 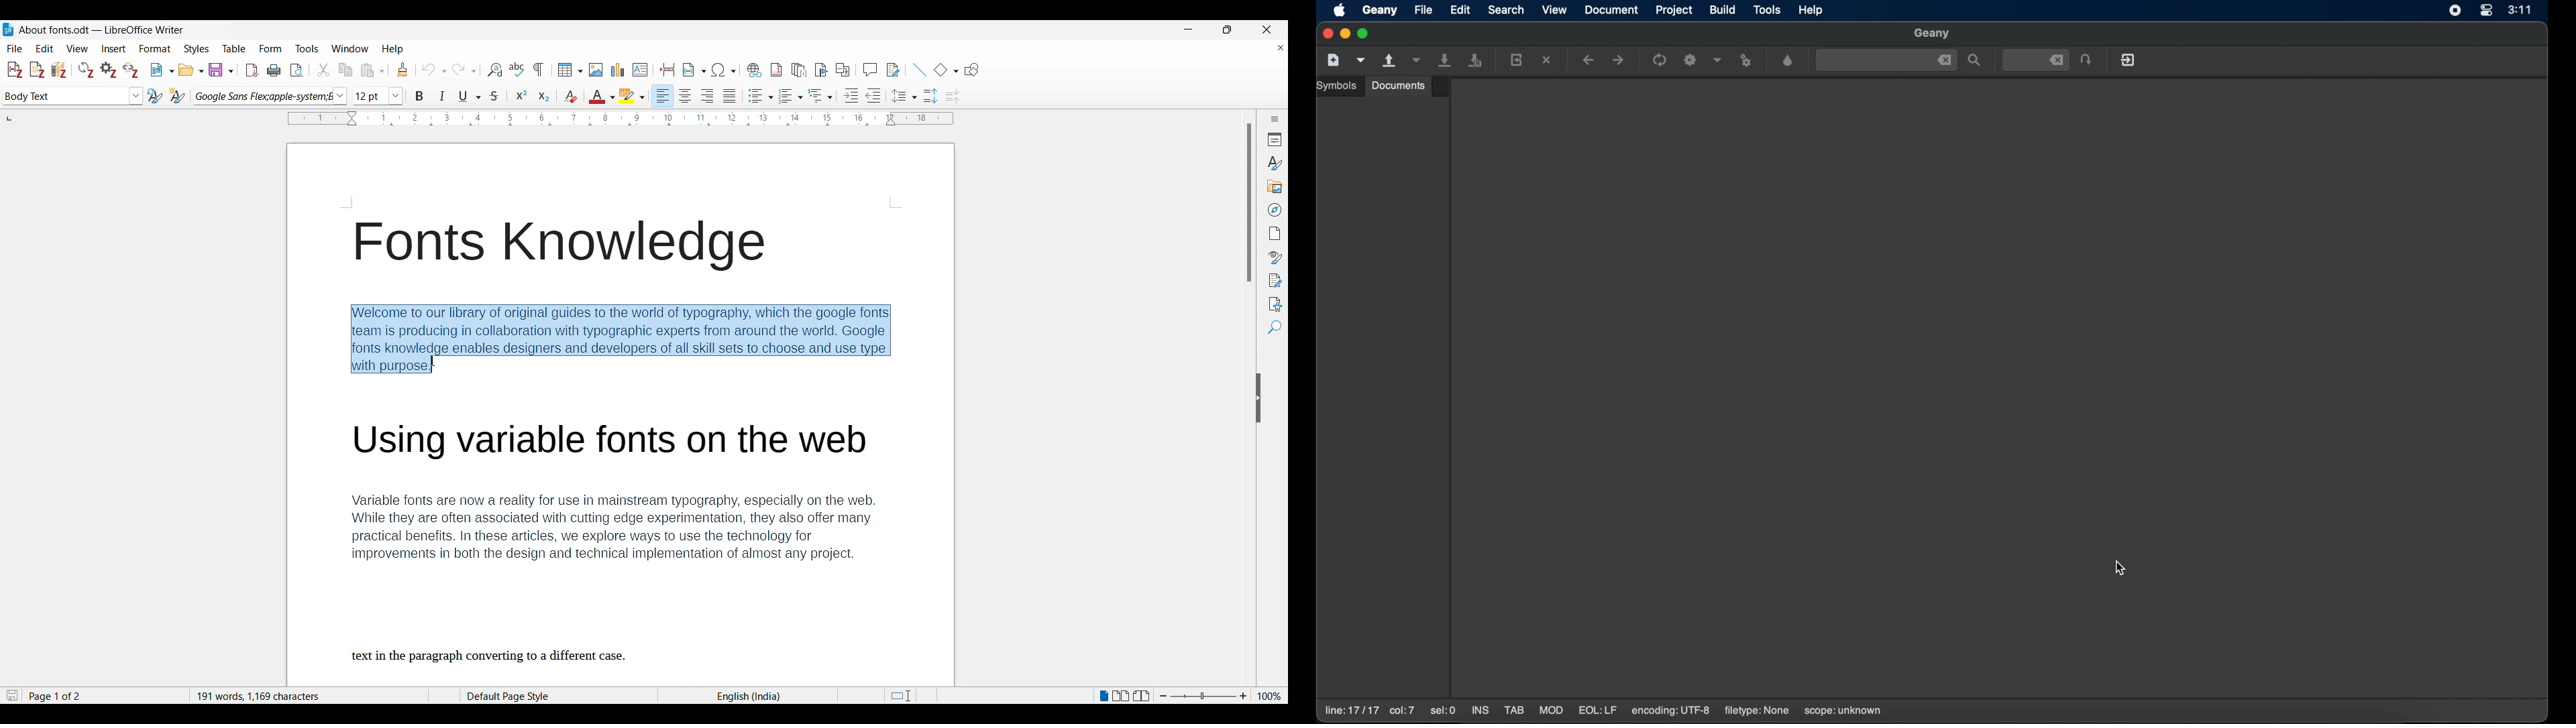 I want to click on Toggle formatting marks, so click(x=539, y=70).